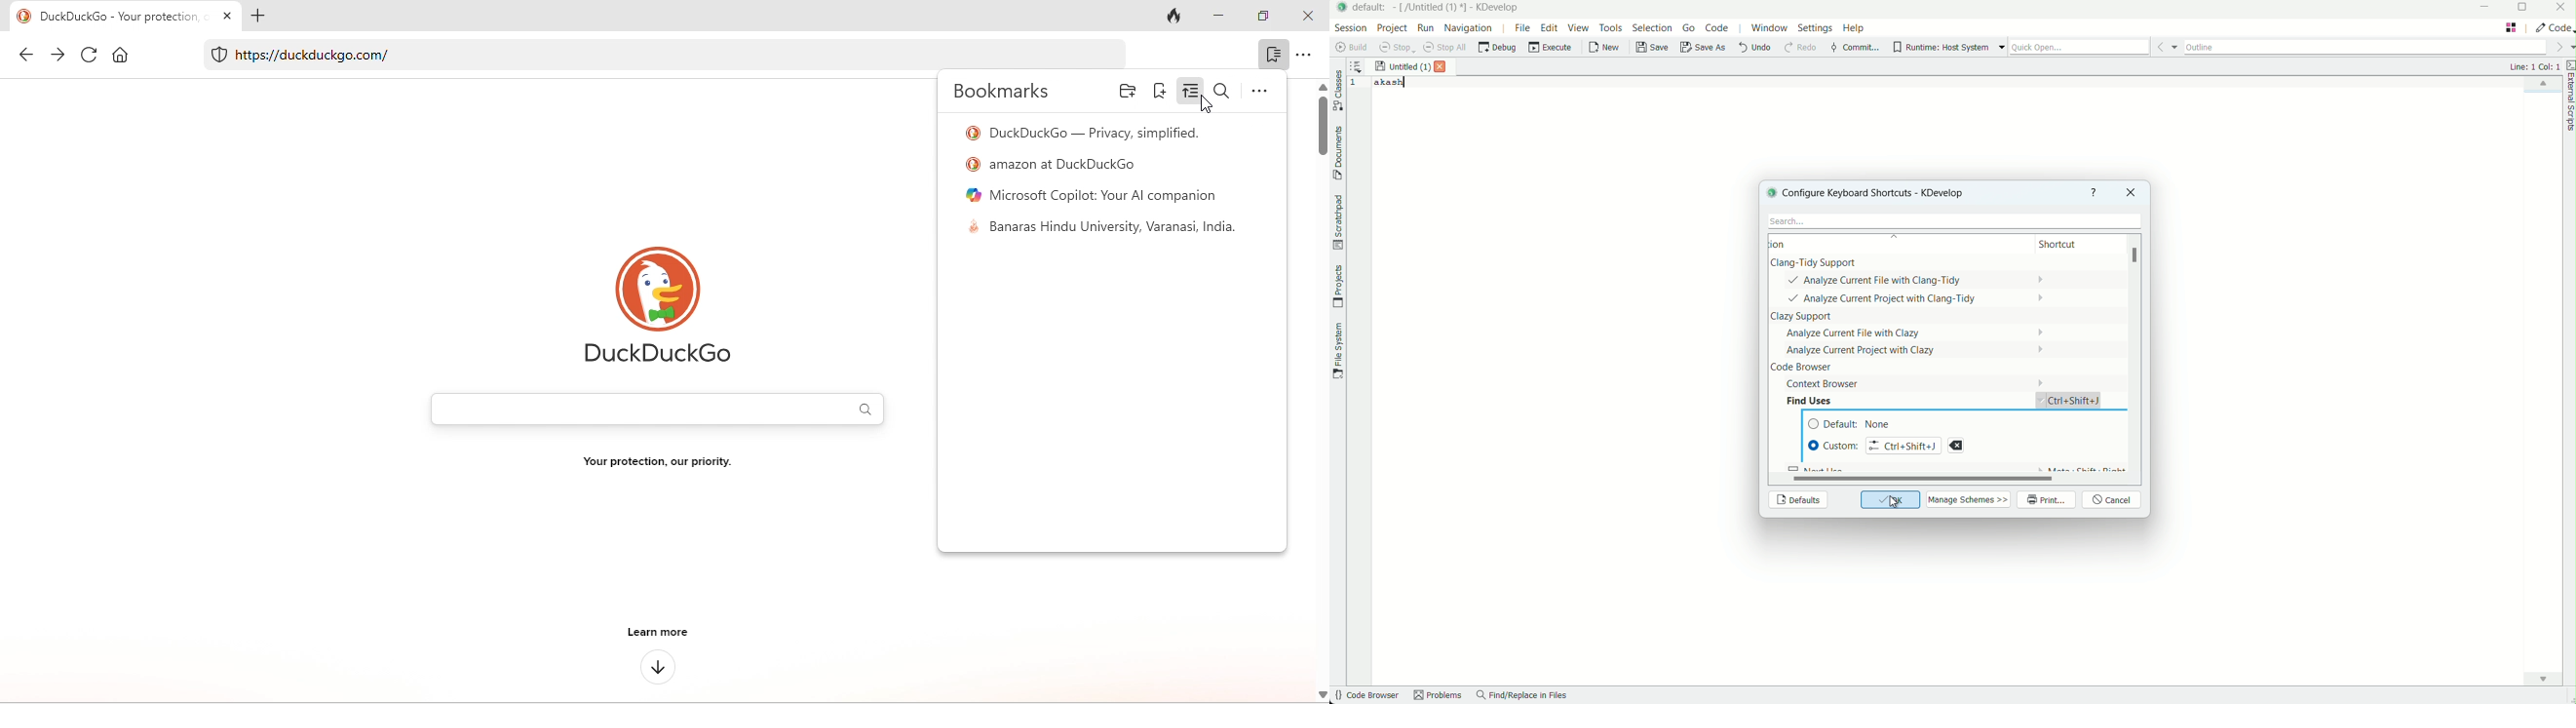 Image resolution: width=2576 pixels, height=728 pixels. What do you see at coordinates (1269, 54) in the screenshot?
I see `bookmark` at bounding box center [1269, 54].